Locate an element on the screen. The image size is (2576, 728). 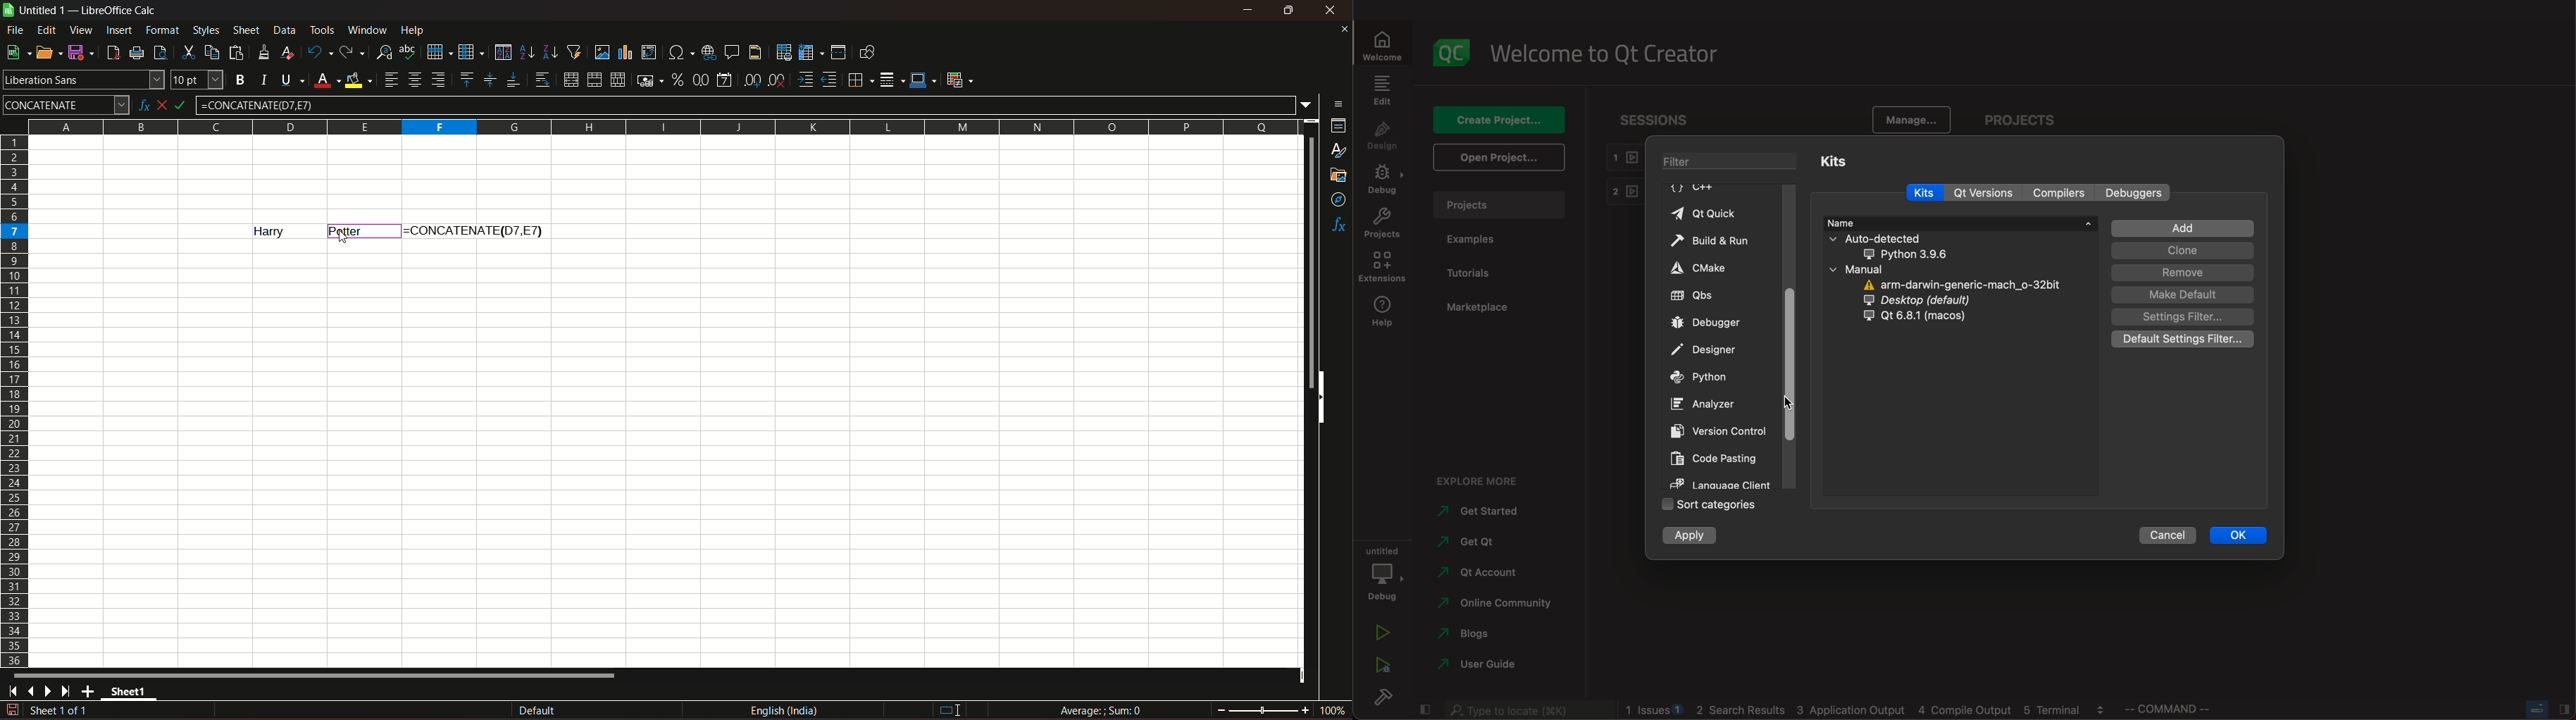
cut is located at coordinates (187, 52).